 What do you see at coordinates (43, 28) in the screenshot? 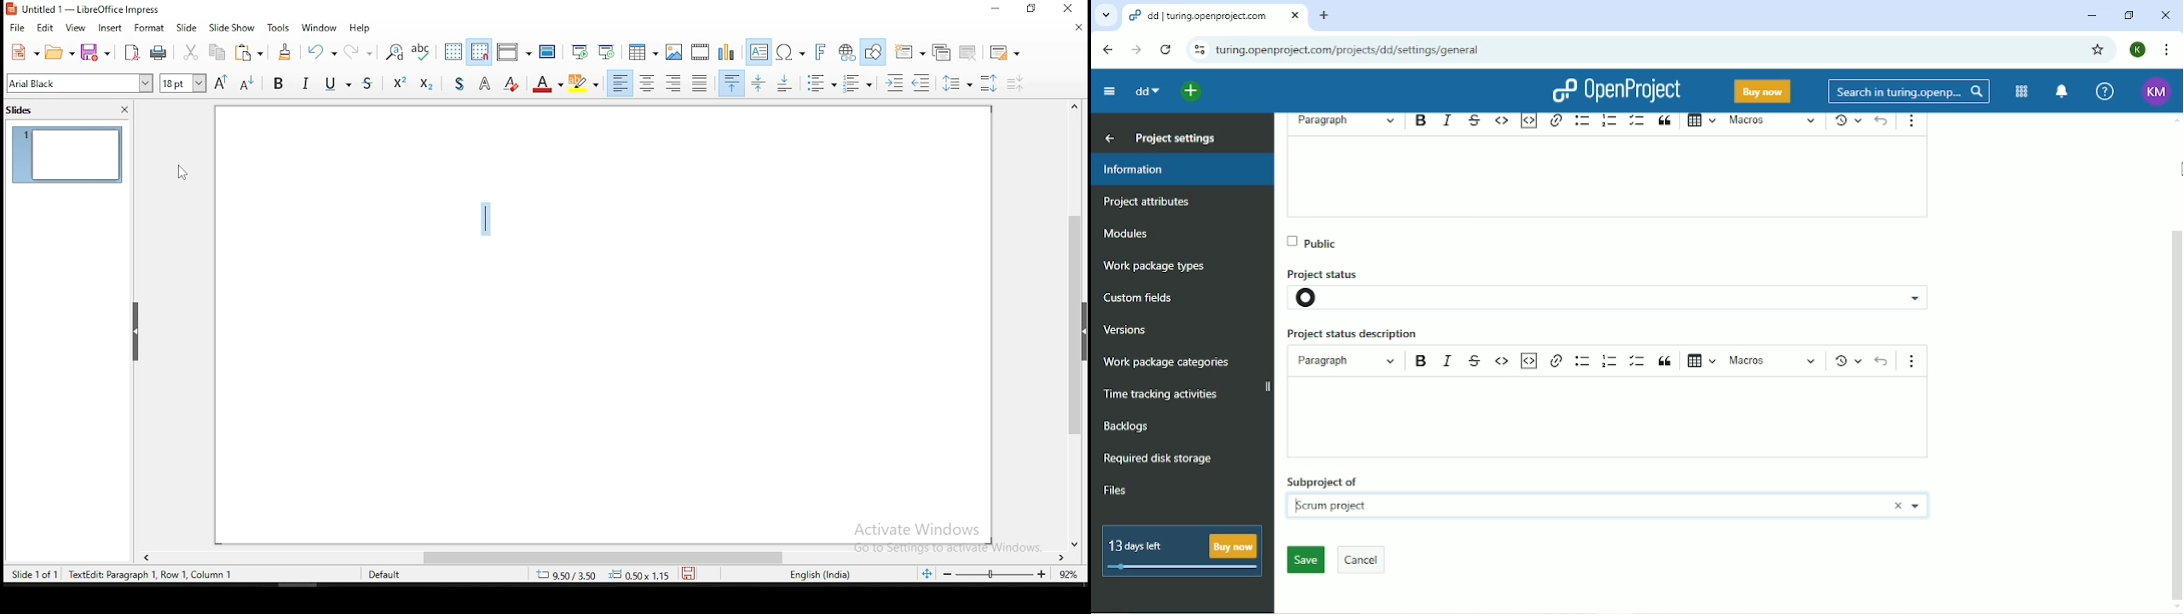
I see `edit` at bounding box center [43, 28].